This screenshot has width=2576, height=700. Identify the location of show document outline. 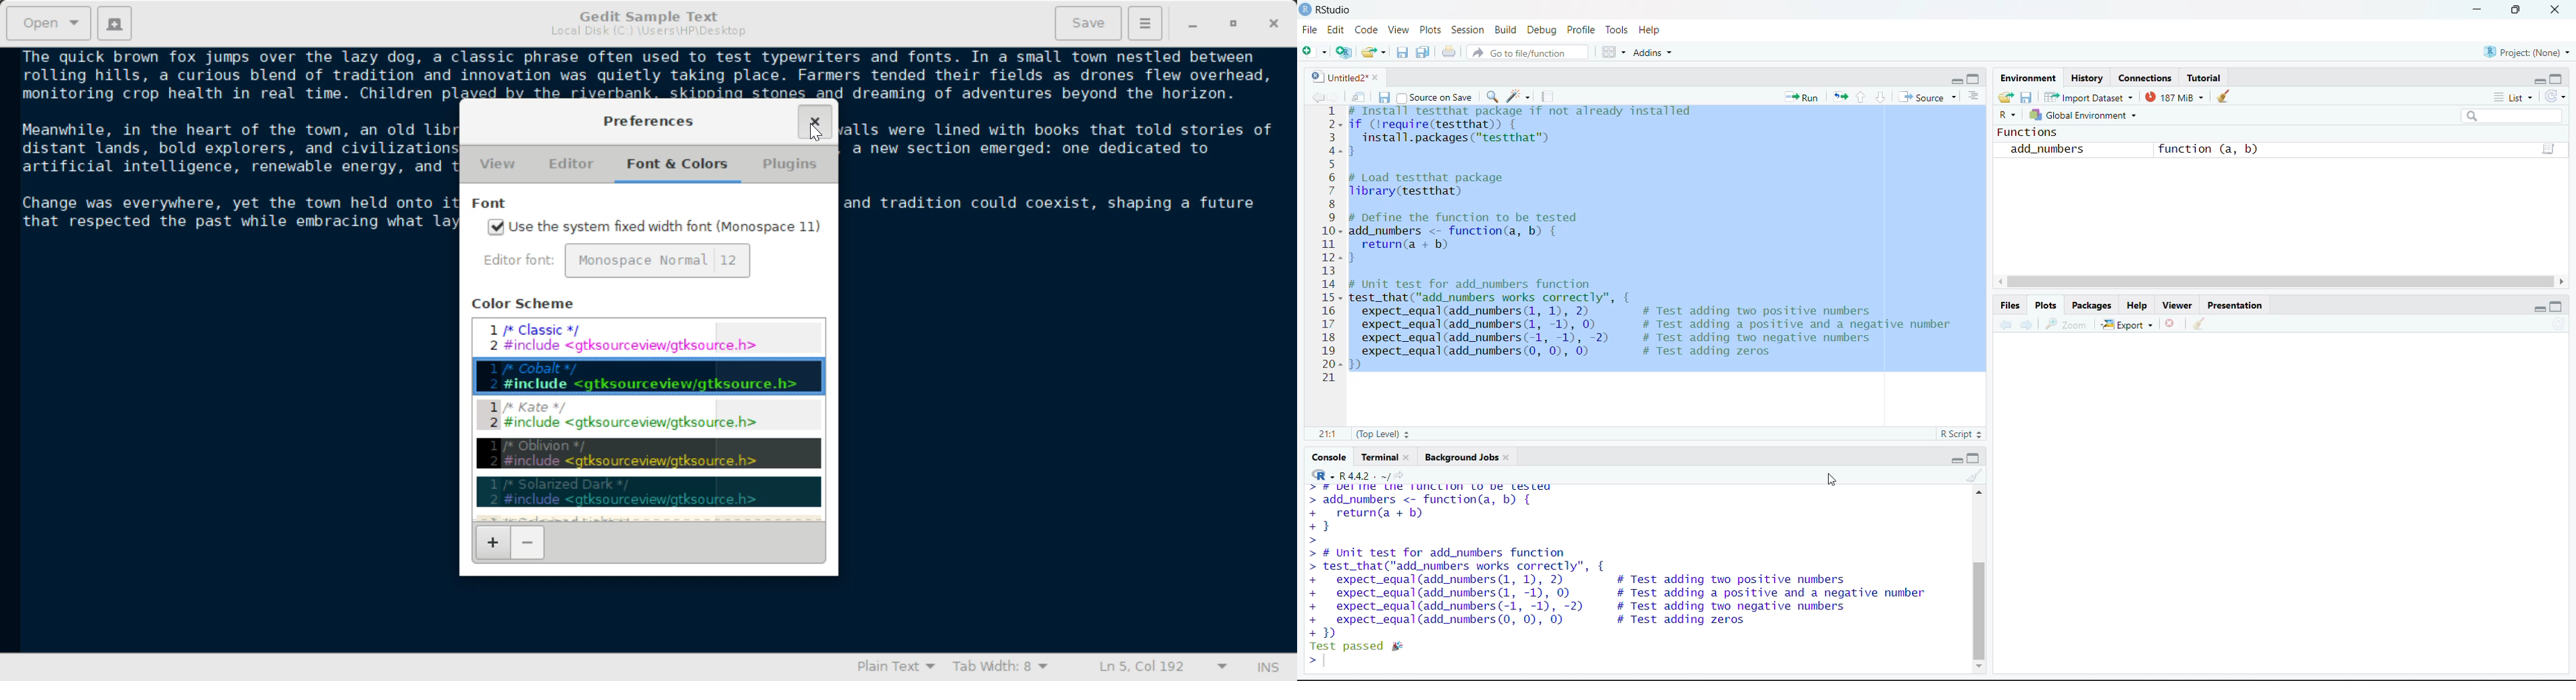
(1973, 95).